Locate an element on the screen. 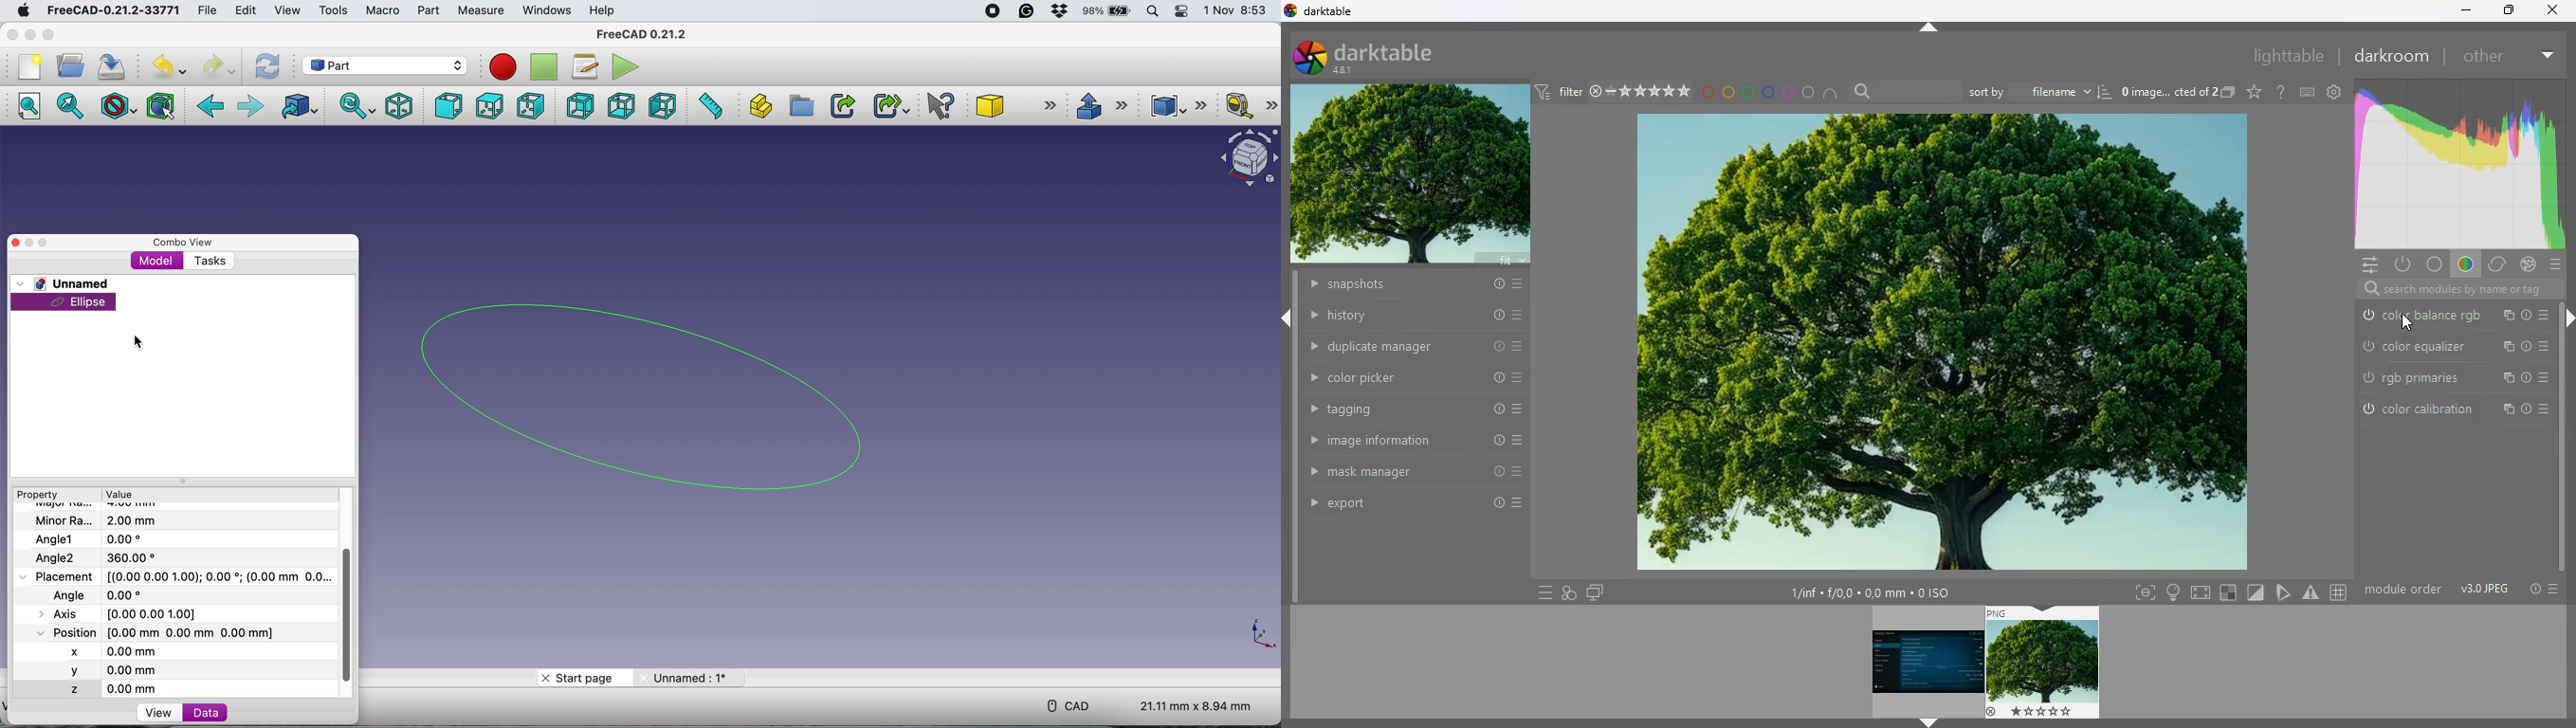 The image size is (2576, 728). green is located at coordinates (1748, 92).